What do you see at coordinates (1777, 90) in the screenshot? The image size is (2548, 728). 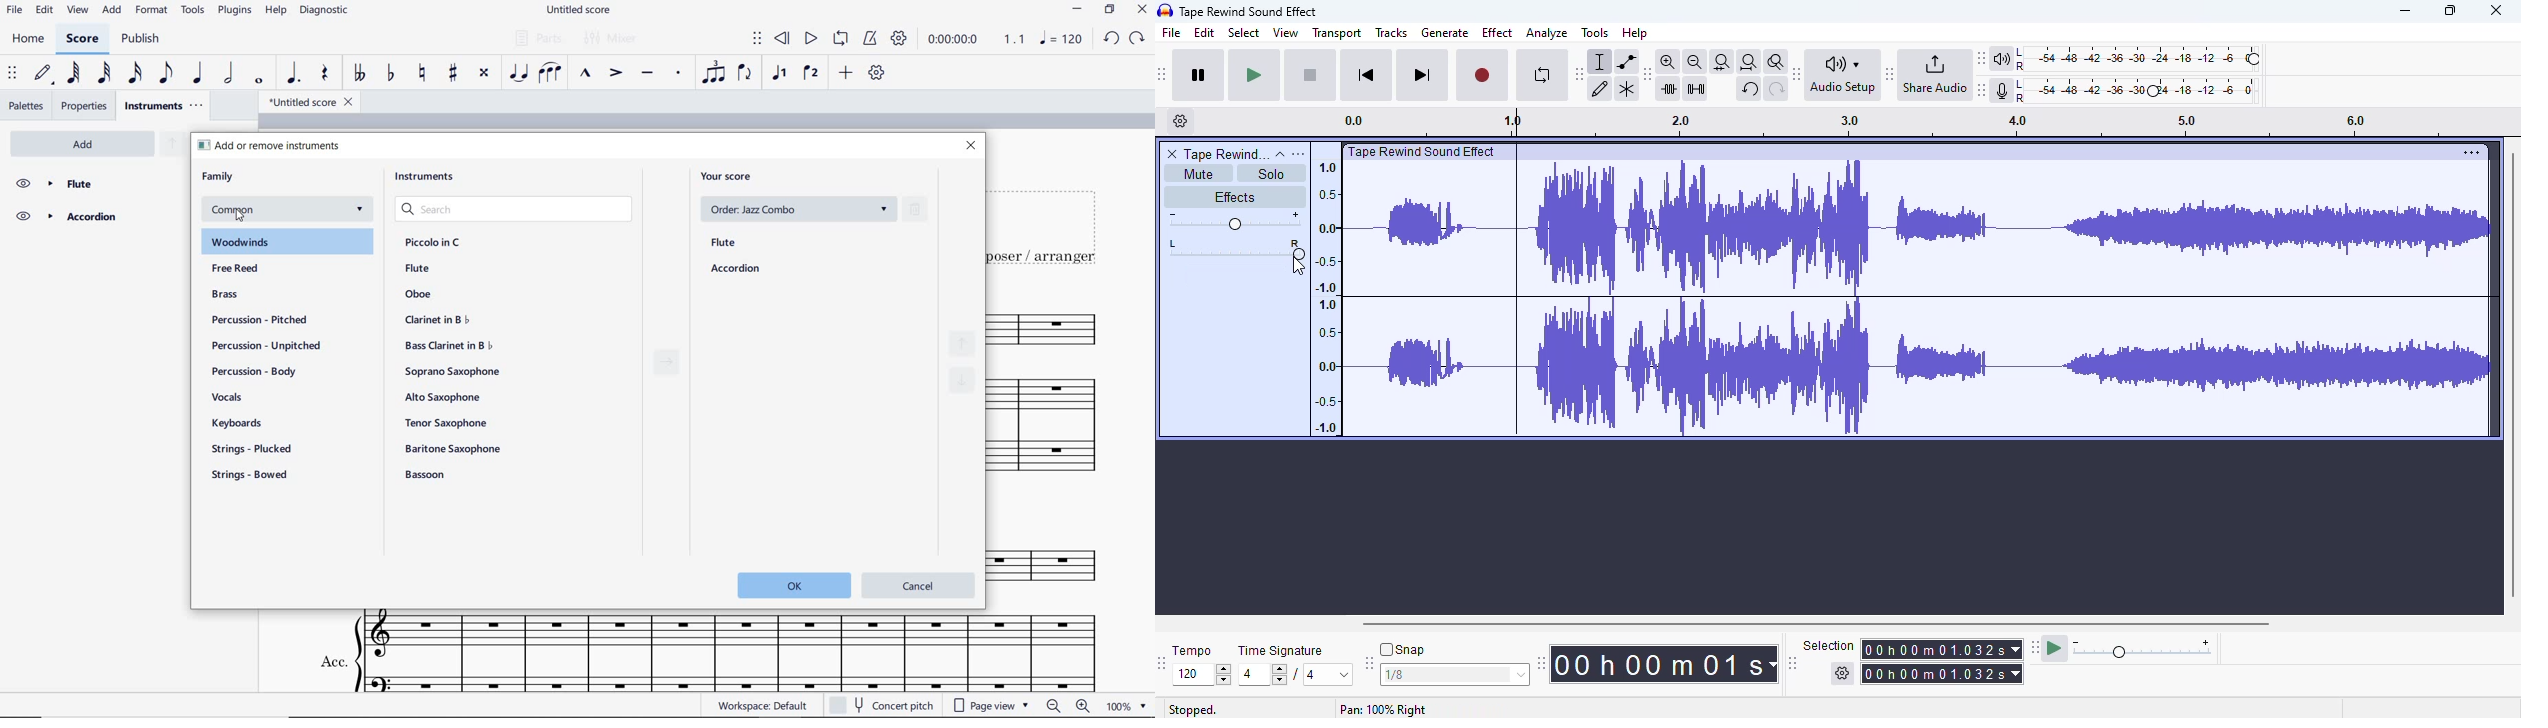 I see `redo` at bounding box center [1777, 90].